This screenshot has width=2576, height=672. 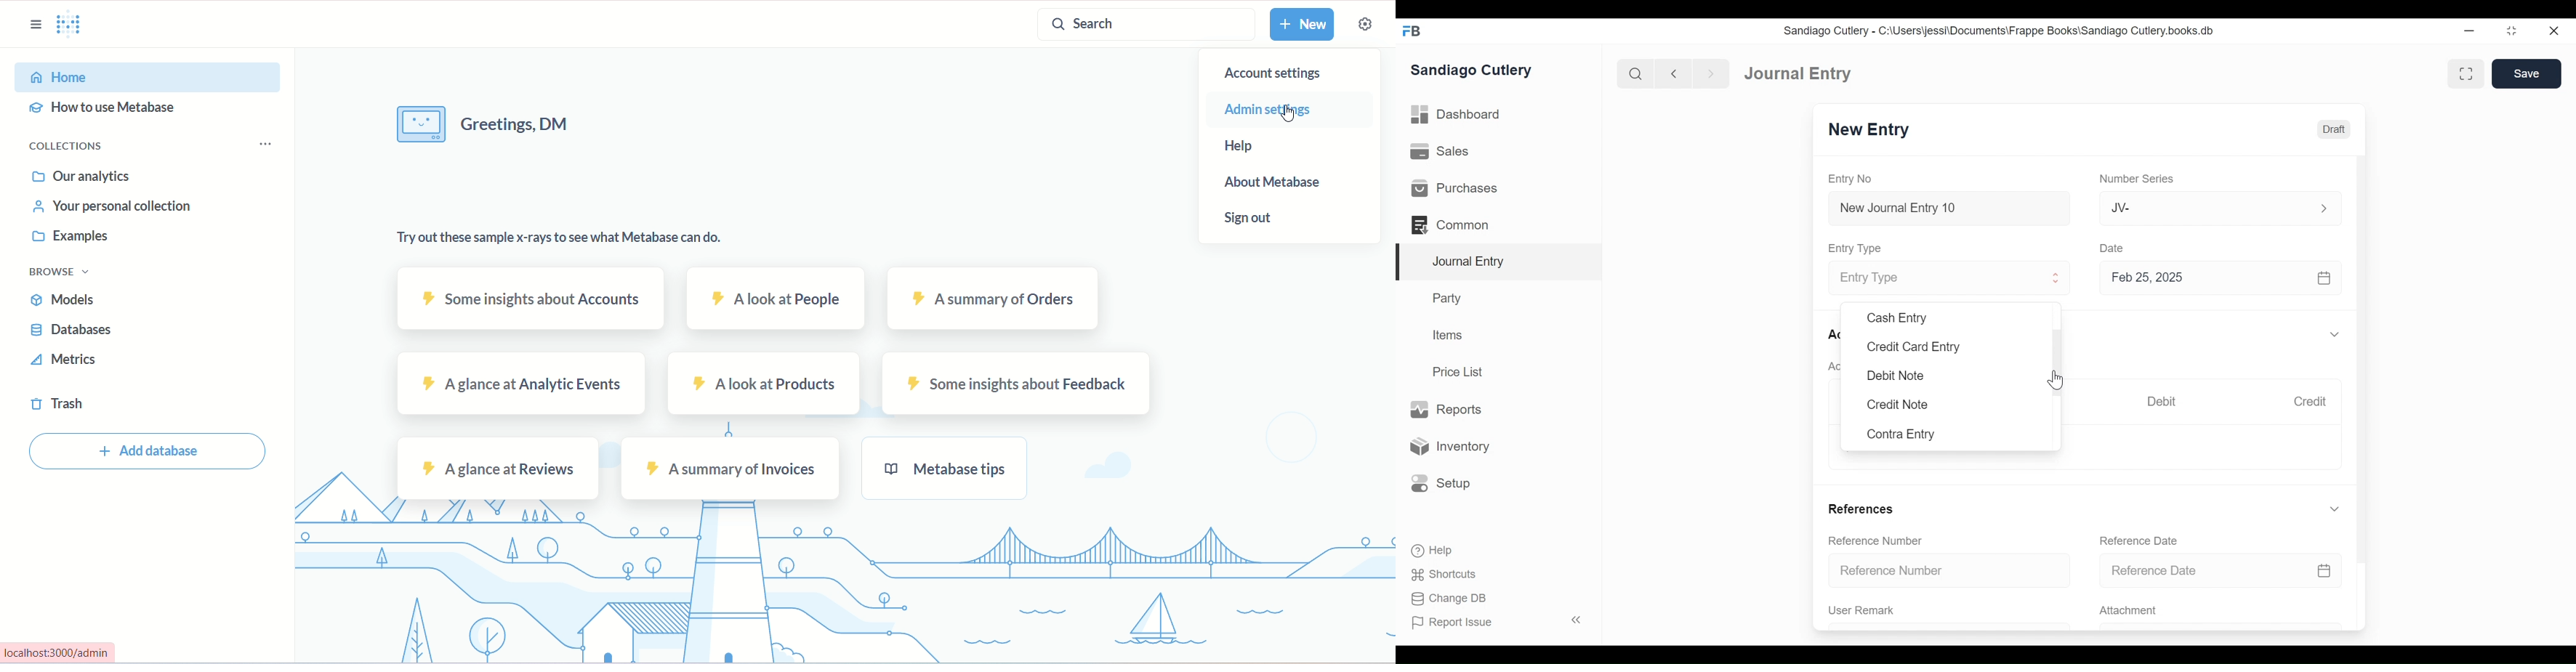 I want to click on JV-, so click(x=2205, y=208).